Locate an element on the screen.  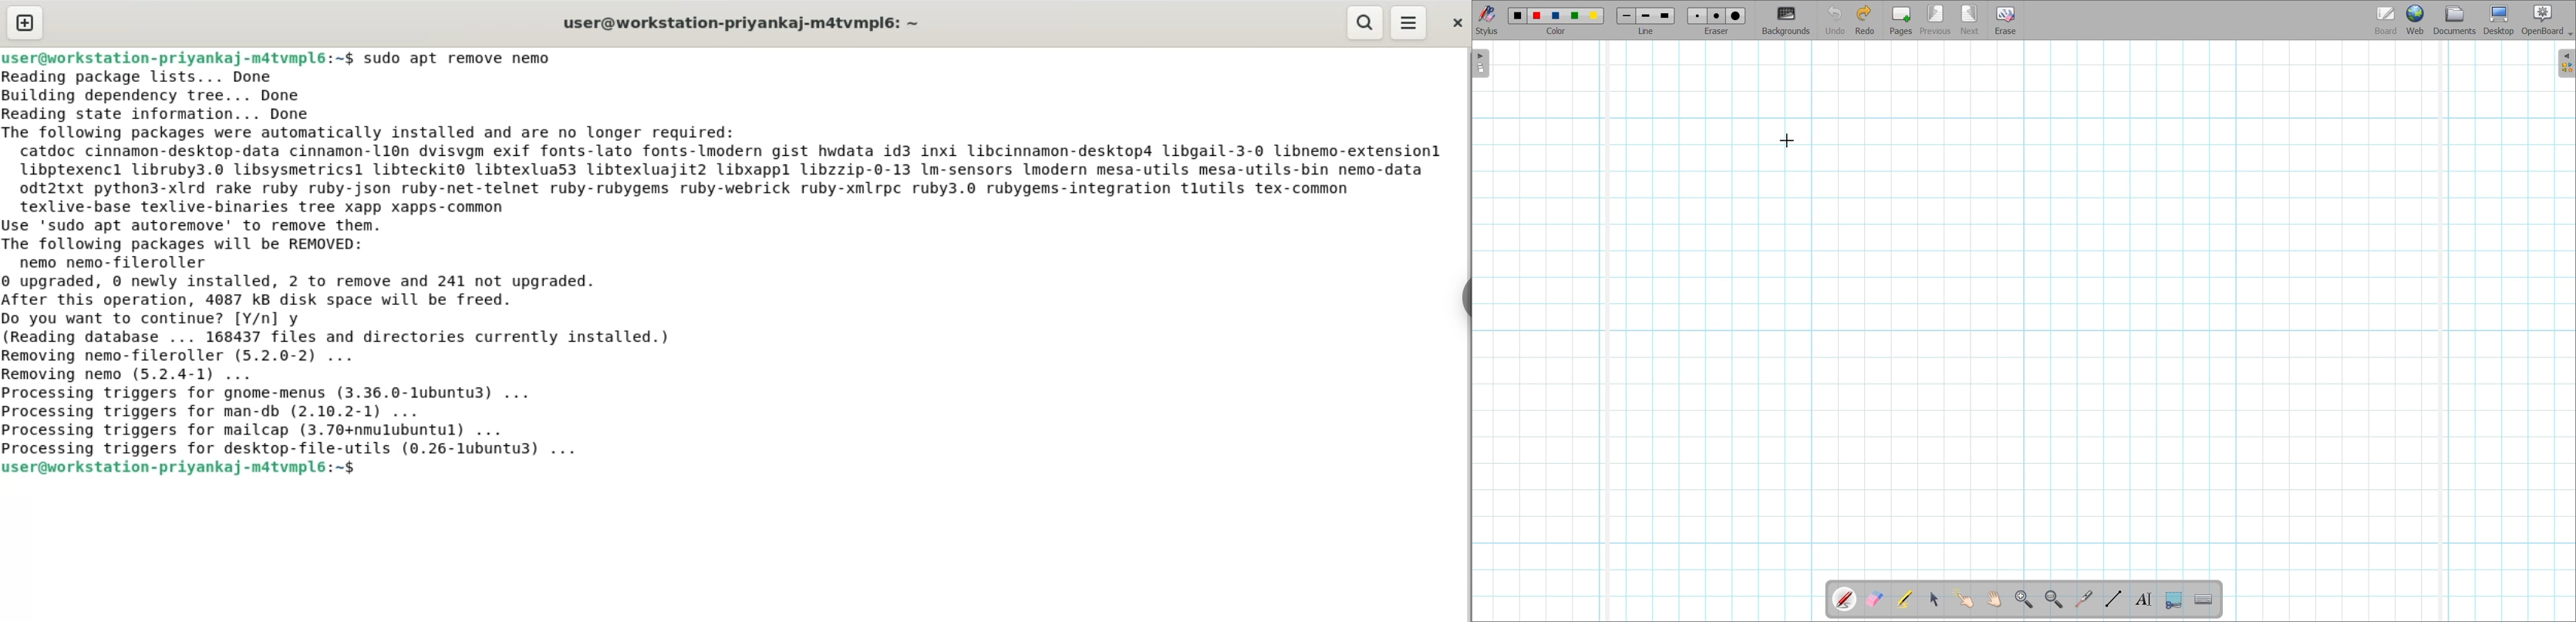
Interact with items is located at coordinates (1963, 598).